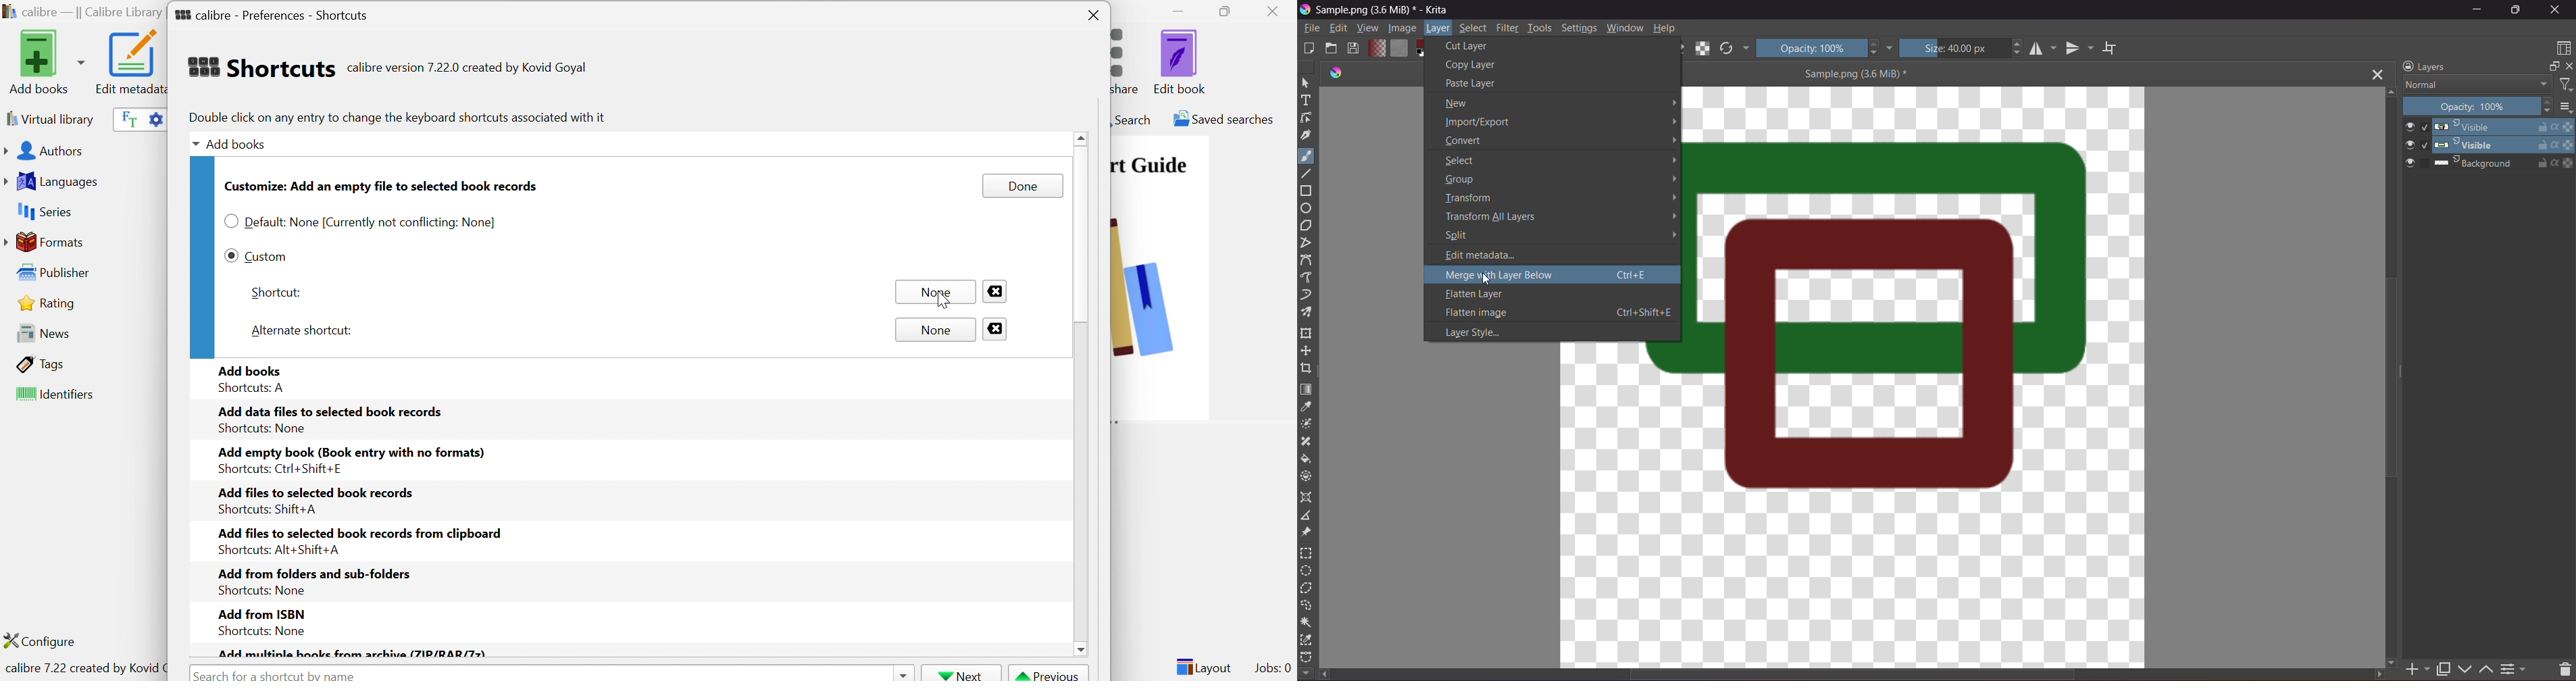 This screenshot has width=2576, height=700. Describe the element at coordinates (2396, 660) in the screenshot. I see `Scroll Right` at that location.